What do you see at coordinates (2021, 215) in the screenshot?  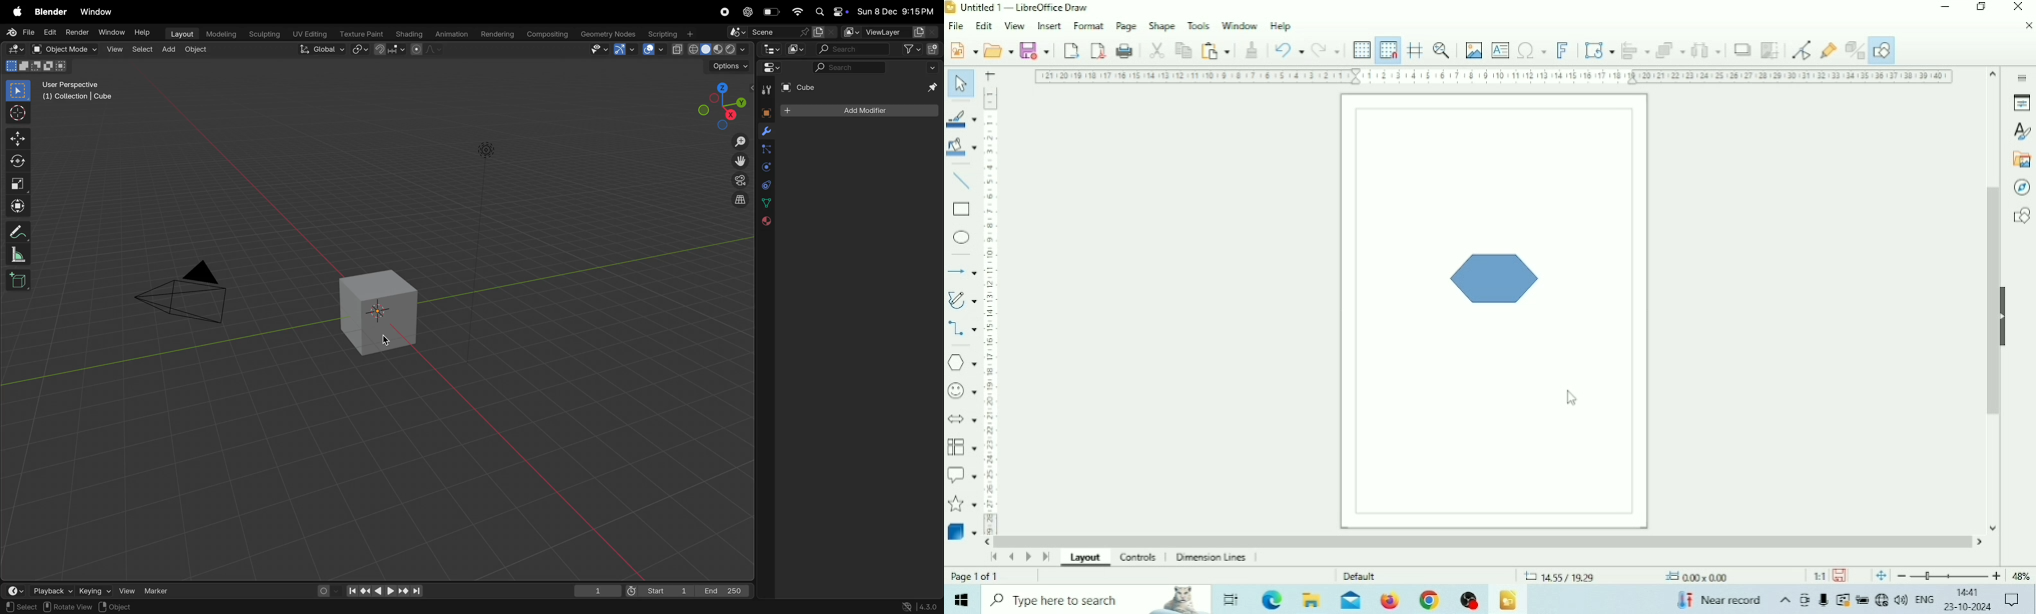 I see `Shapes` at bounding box center [2021, 215].